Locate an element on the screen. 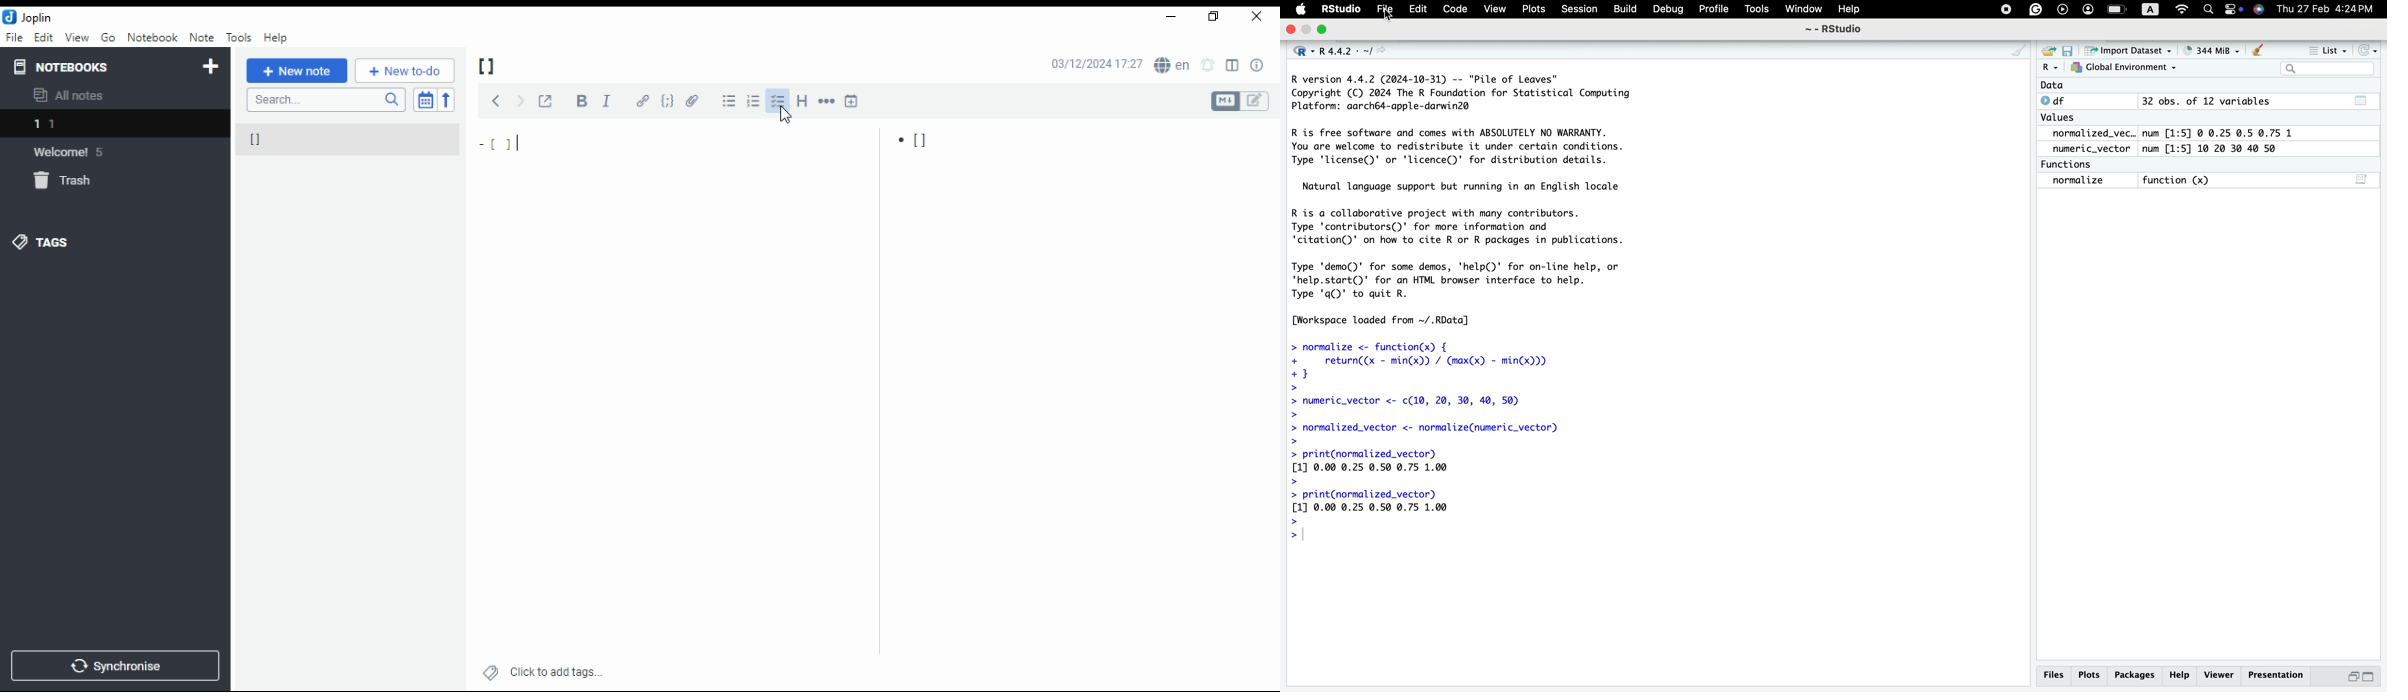 This screenshot has width=2408, height=700. Presentation is located at coordinates (2278, 676).